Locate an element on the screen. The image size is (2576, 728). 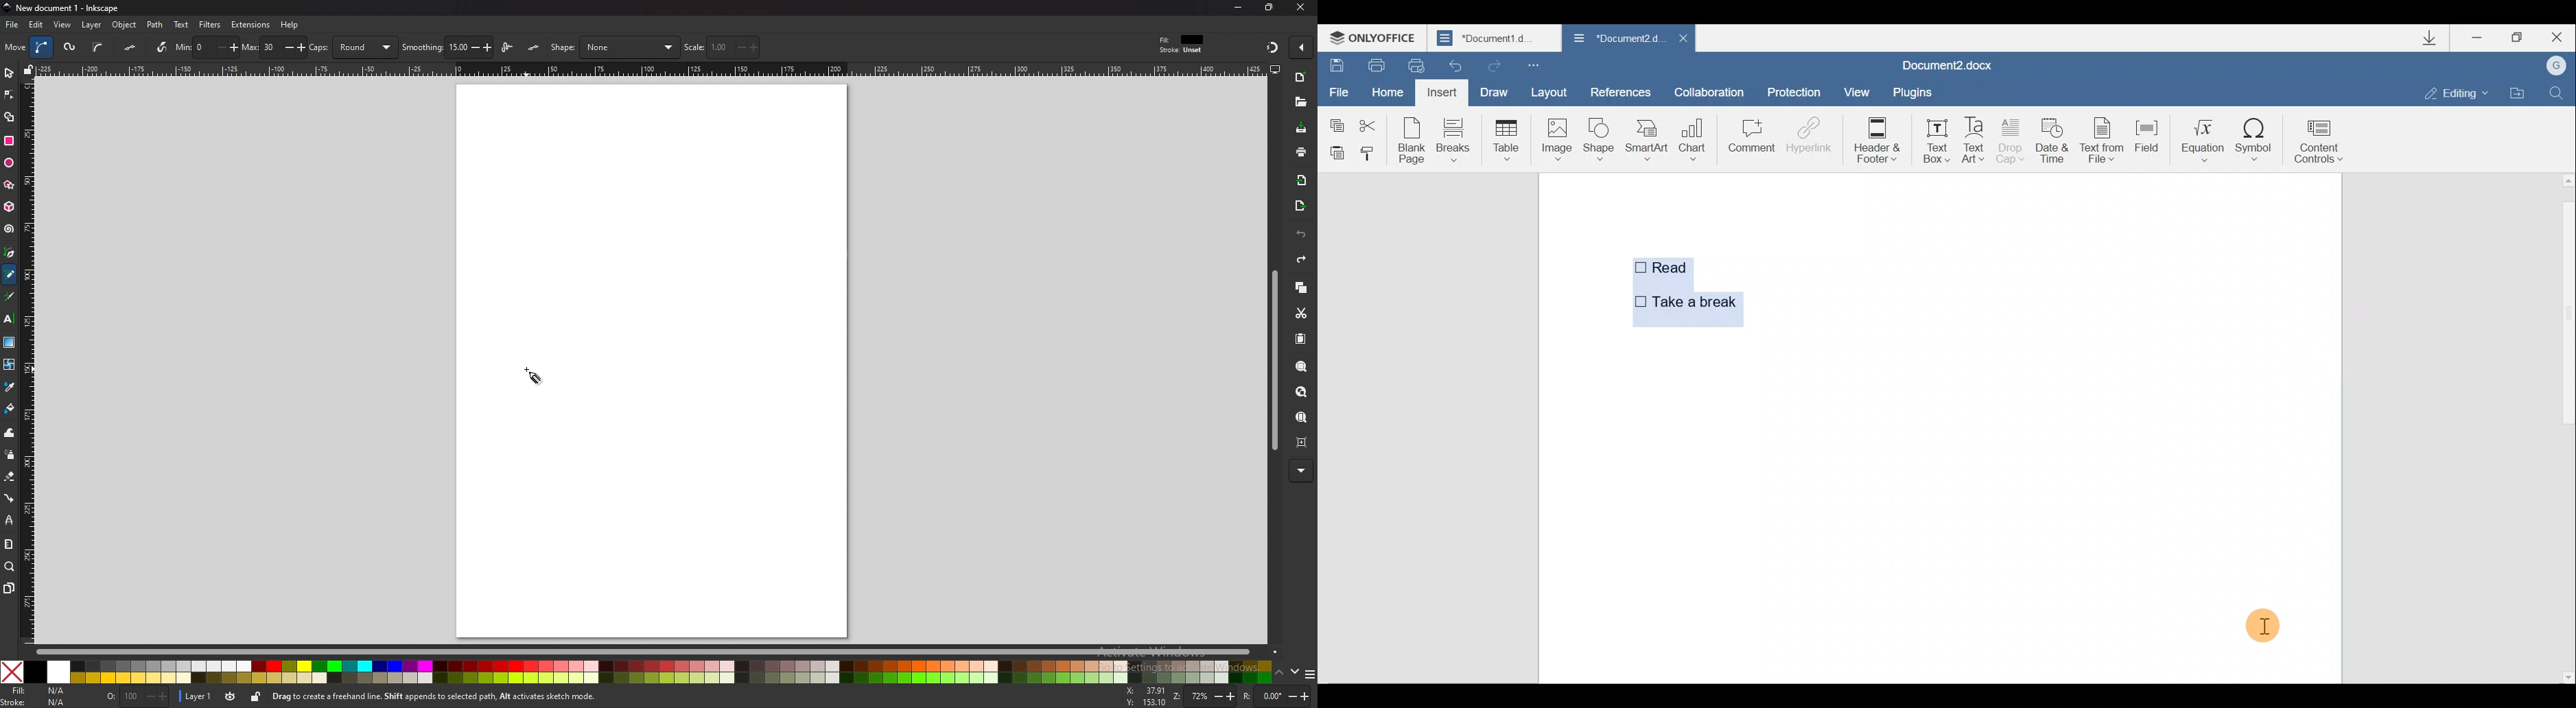
cursor coordinates is located at coordinates (1147, 696).